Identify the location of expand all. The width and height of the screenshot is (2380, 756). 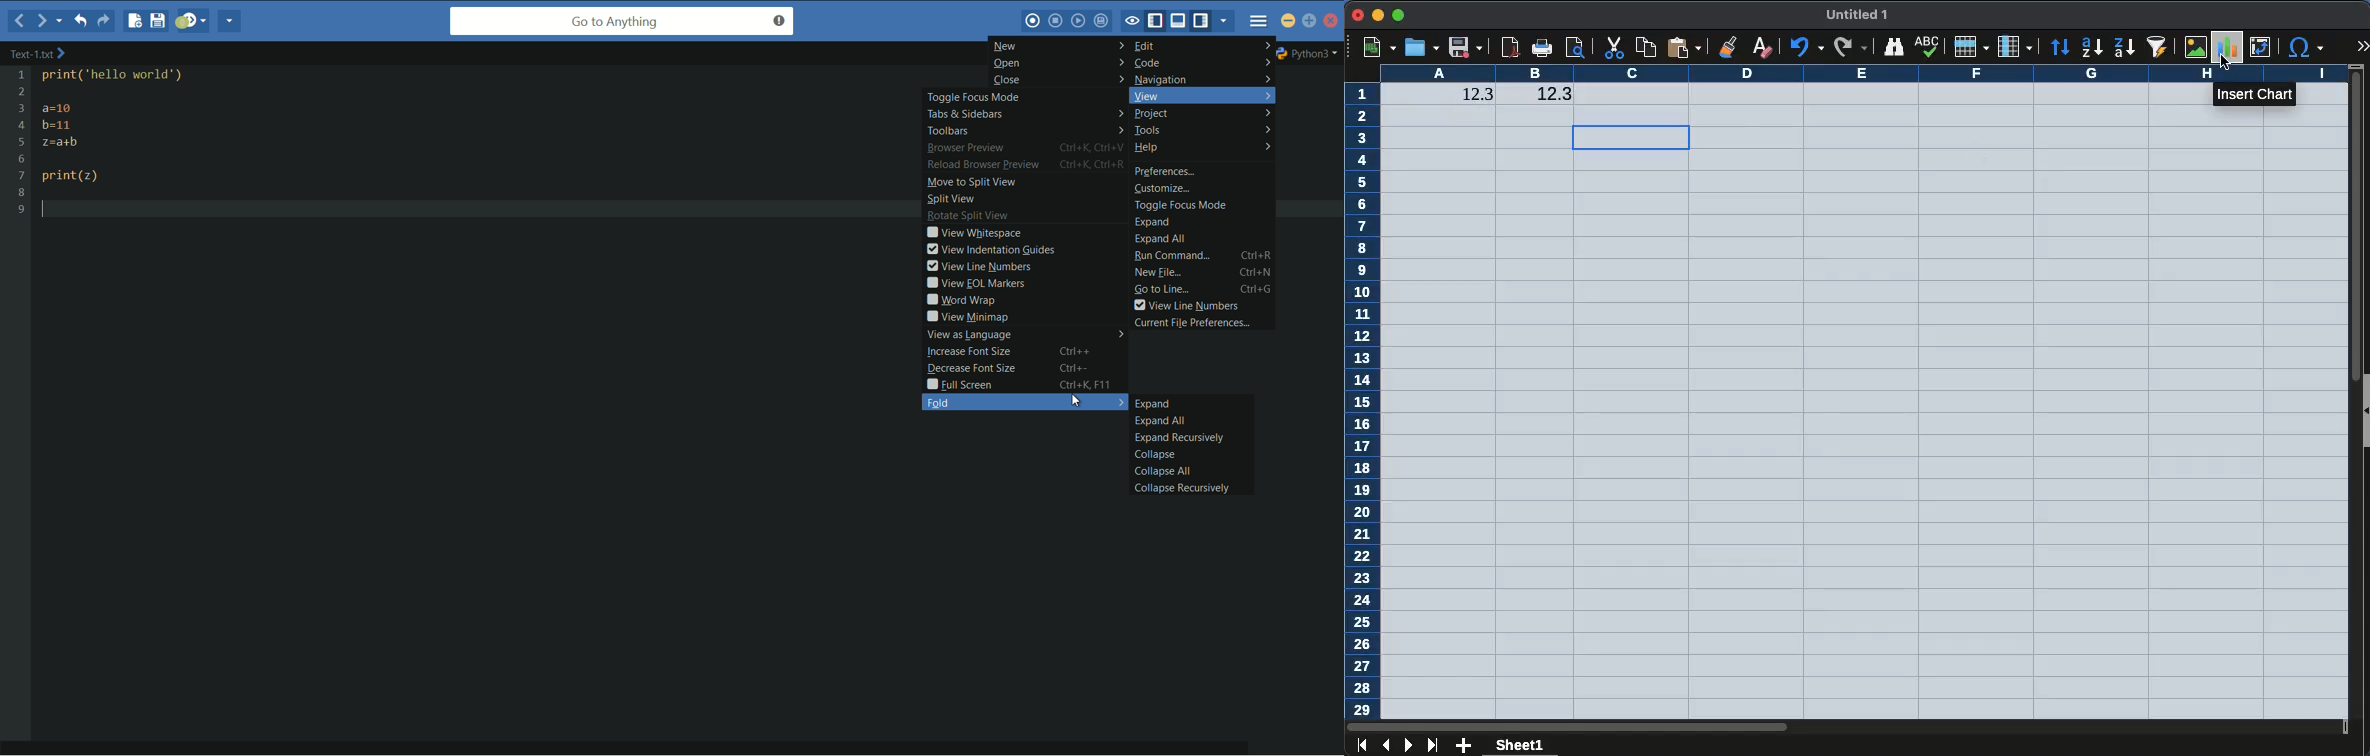
(1158, 421).